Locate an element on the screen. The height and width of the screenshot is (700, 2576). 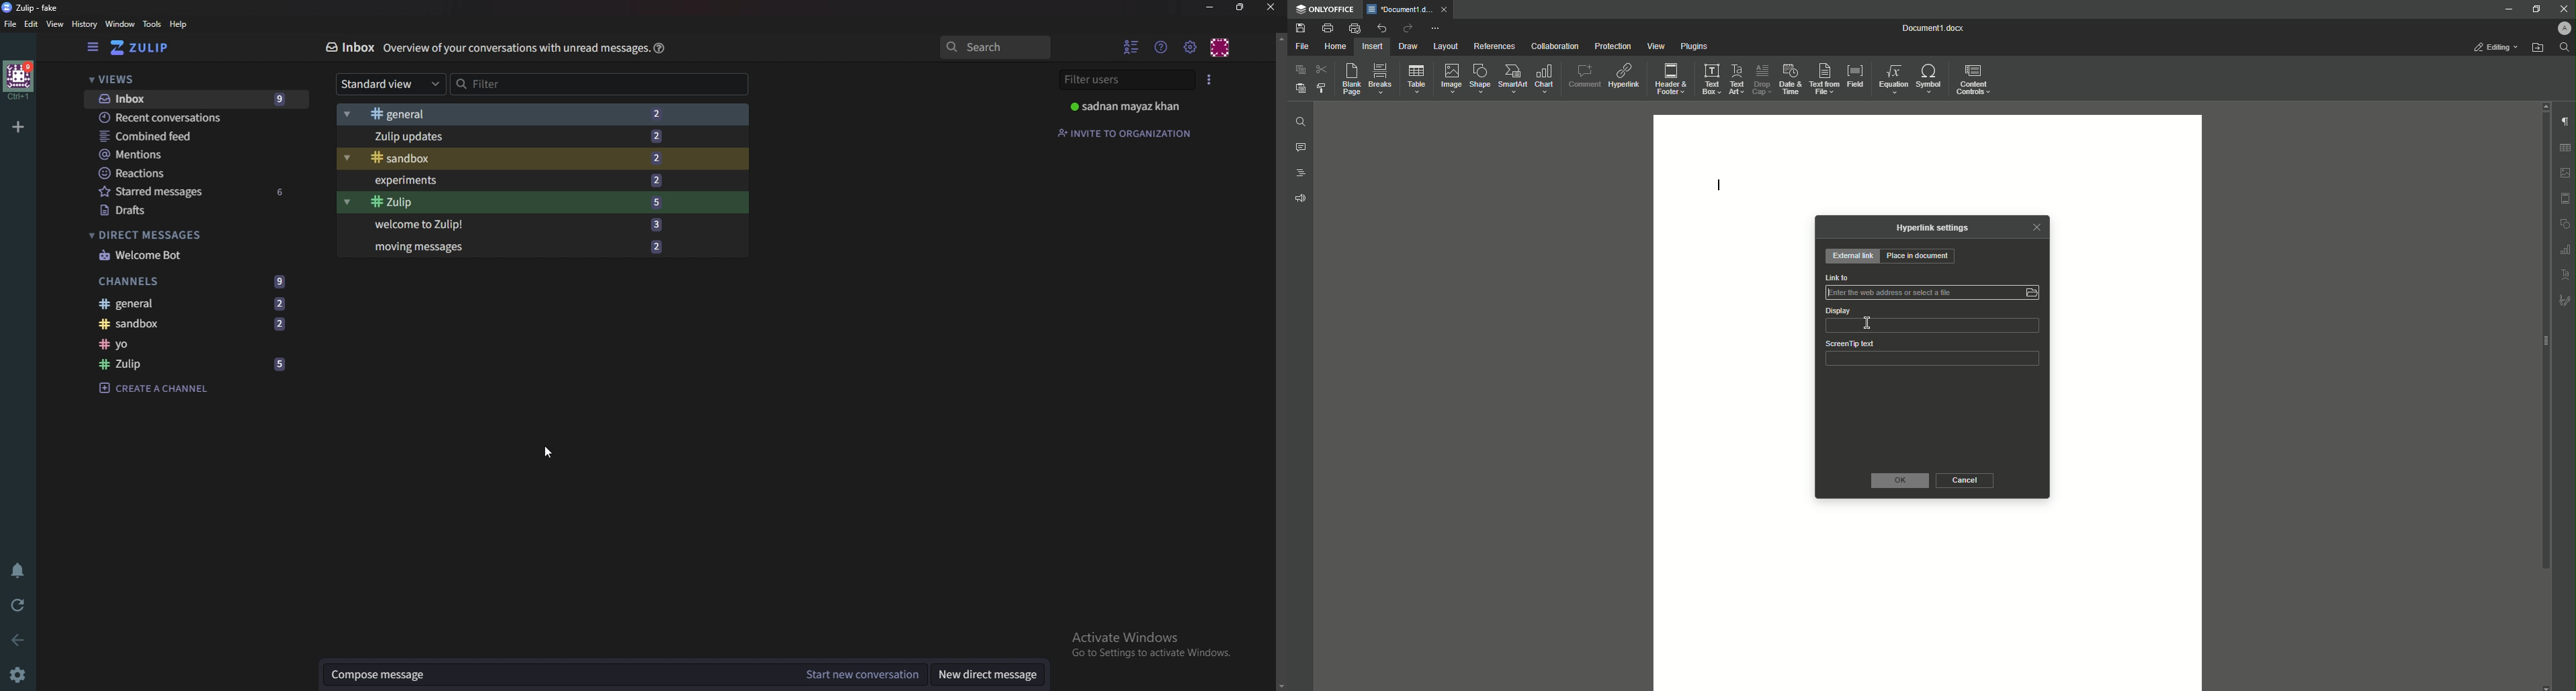
views is located at coordinates (189, 79).